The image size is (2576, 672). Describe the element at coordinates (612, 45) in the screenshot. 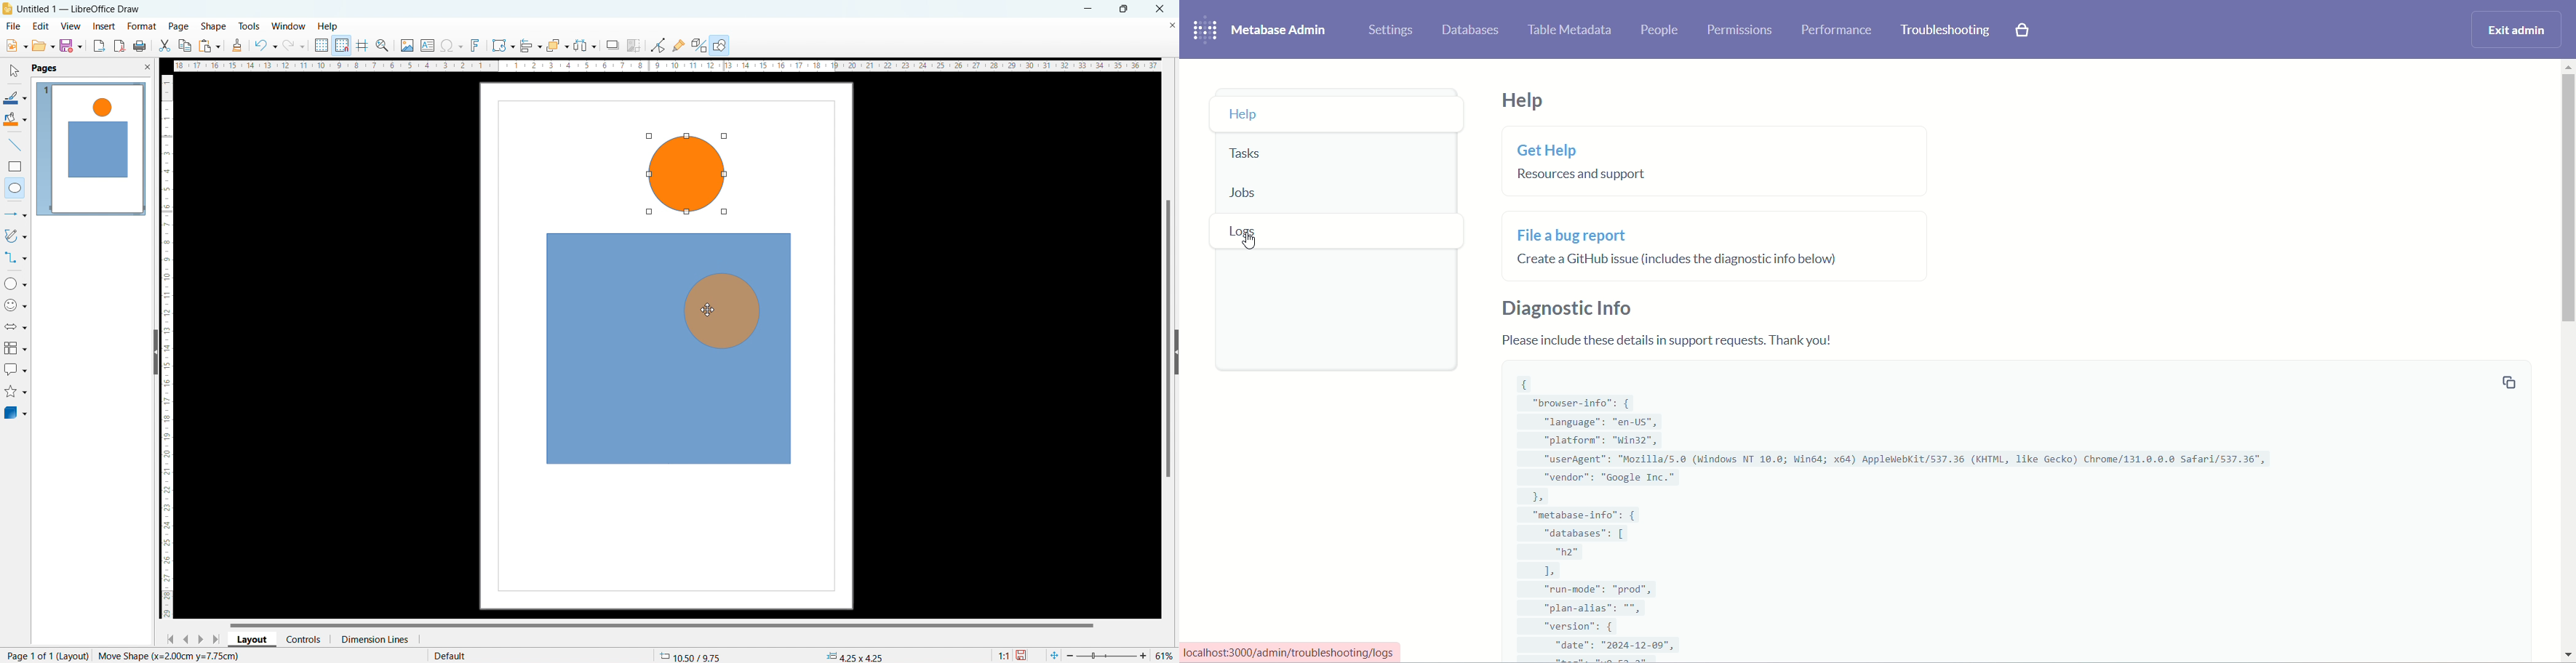

I see `shadow` at that location.